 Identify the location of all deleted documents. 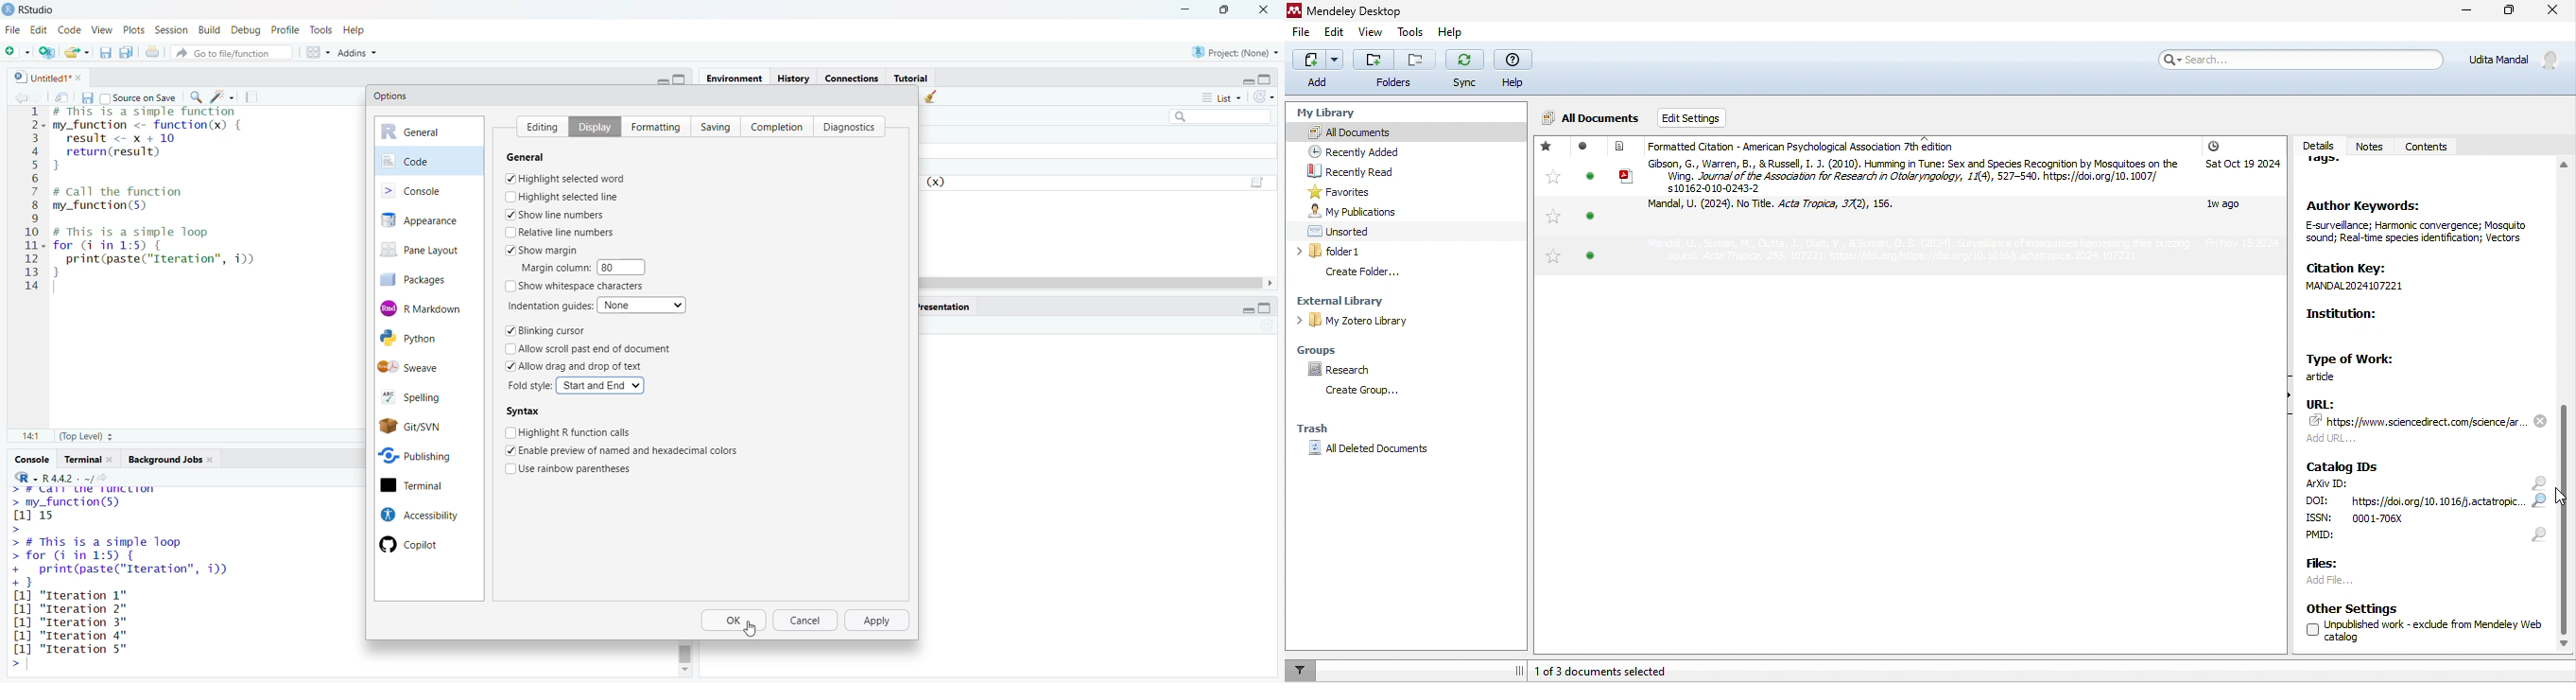
(1379, 451).